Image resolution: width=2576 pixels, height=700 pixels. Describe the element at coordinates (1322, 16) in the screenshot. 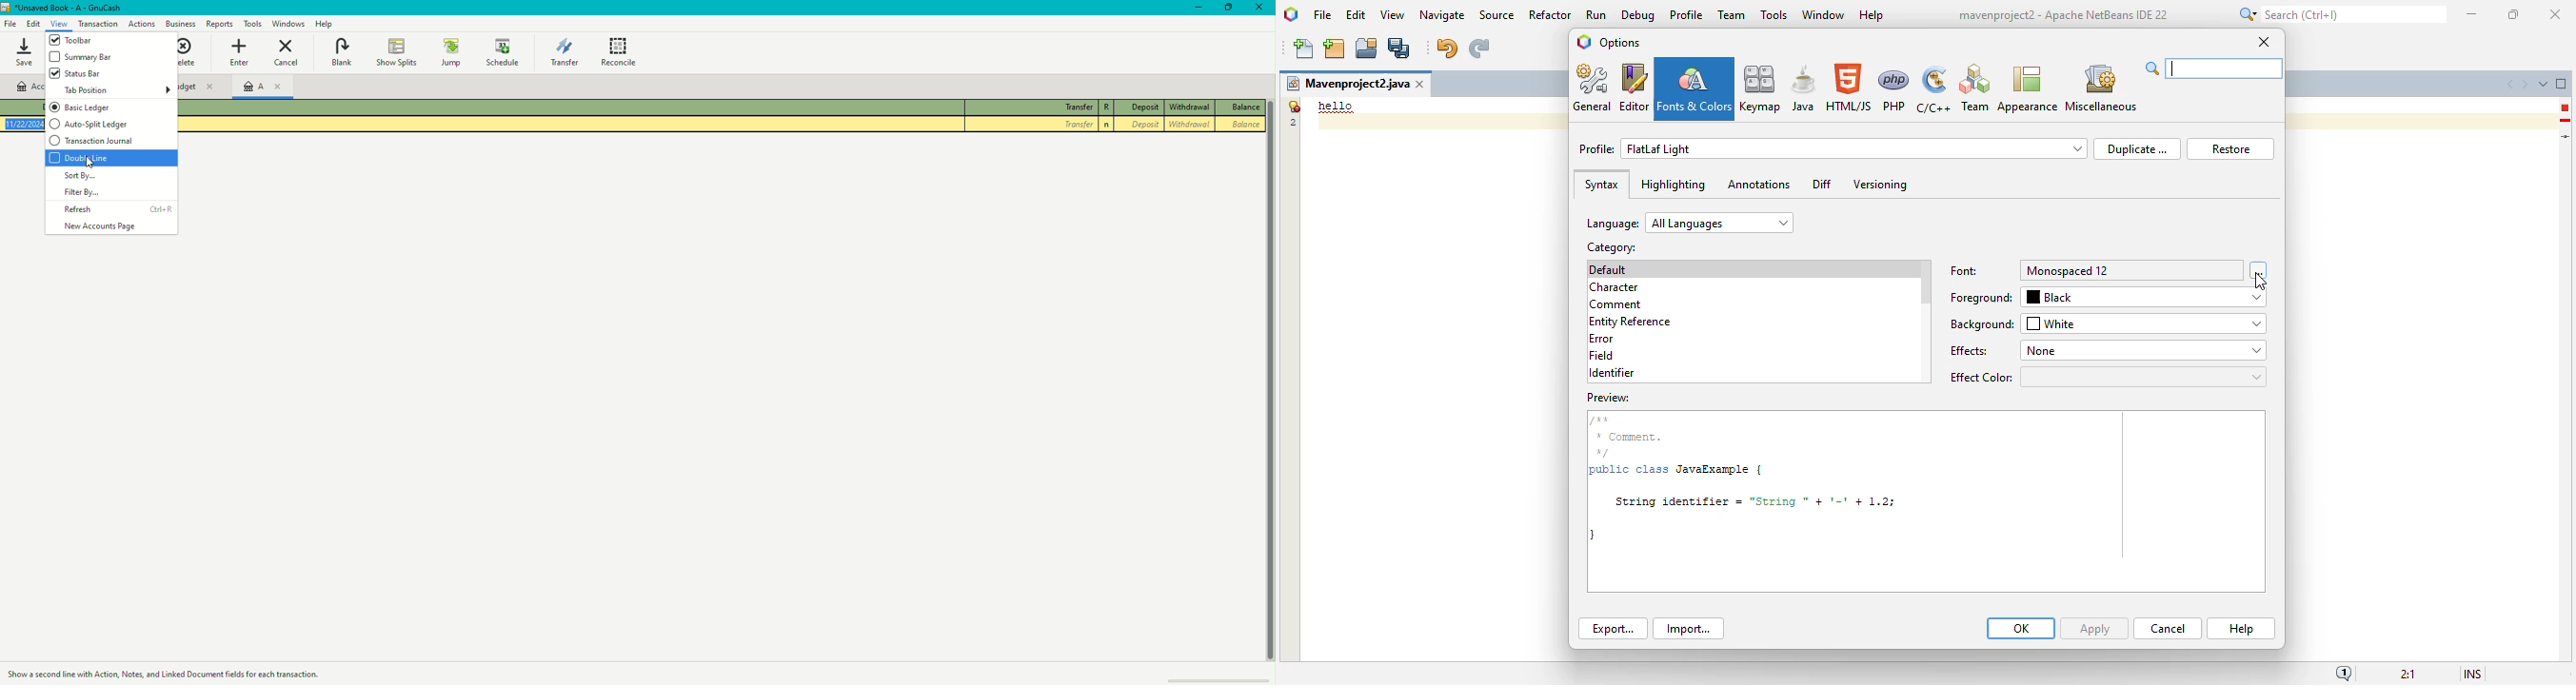

I see `file` at that location.